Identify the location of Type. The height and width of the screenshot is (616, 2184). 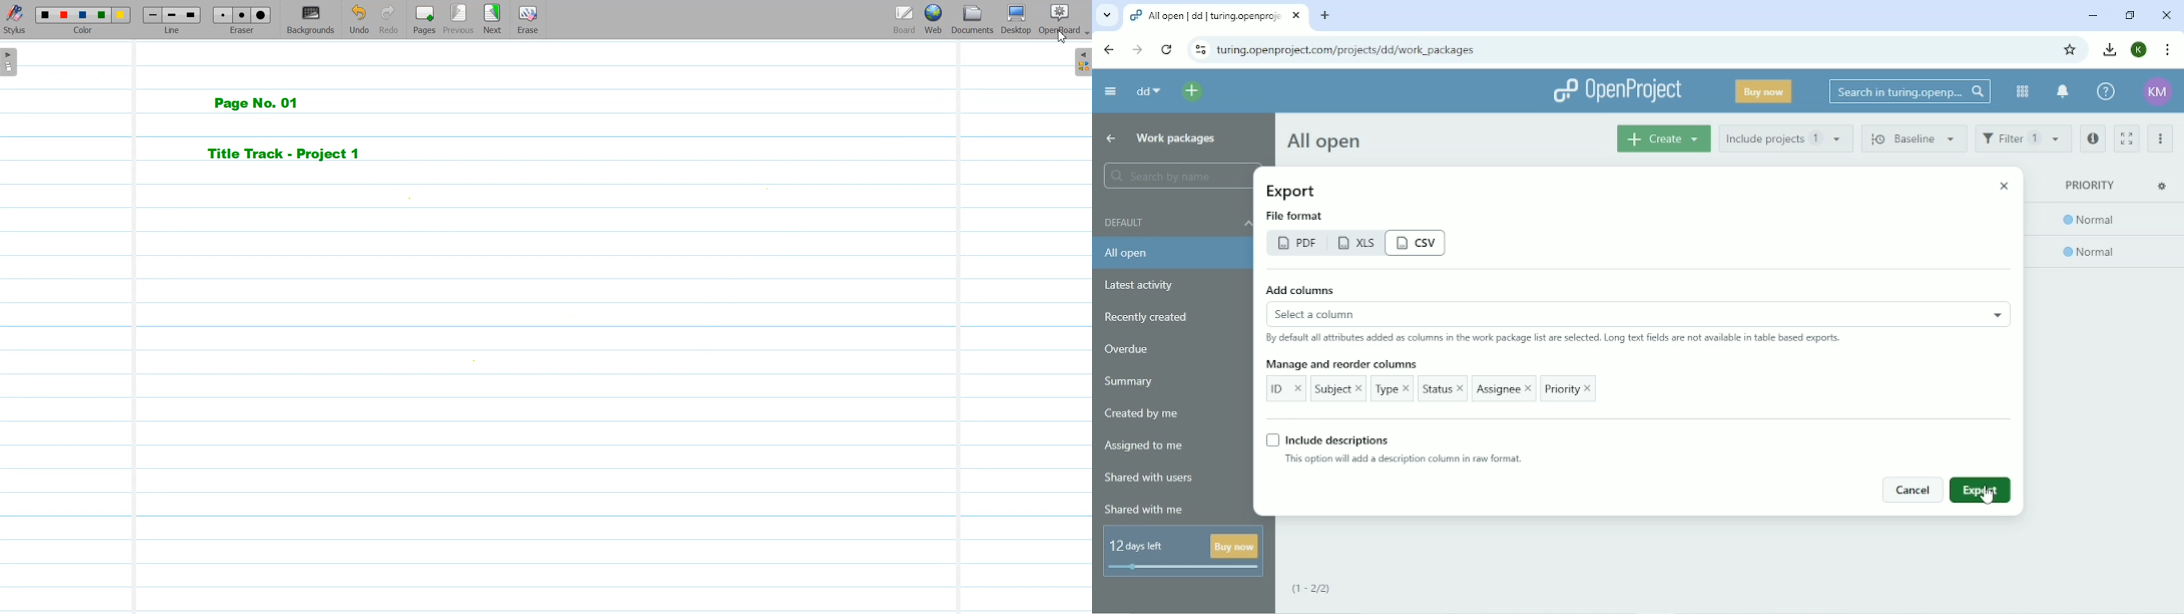
(1392, 388).